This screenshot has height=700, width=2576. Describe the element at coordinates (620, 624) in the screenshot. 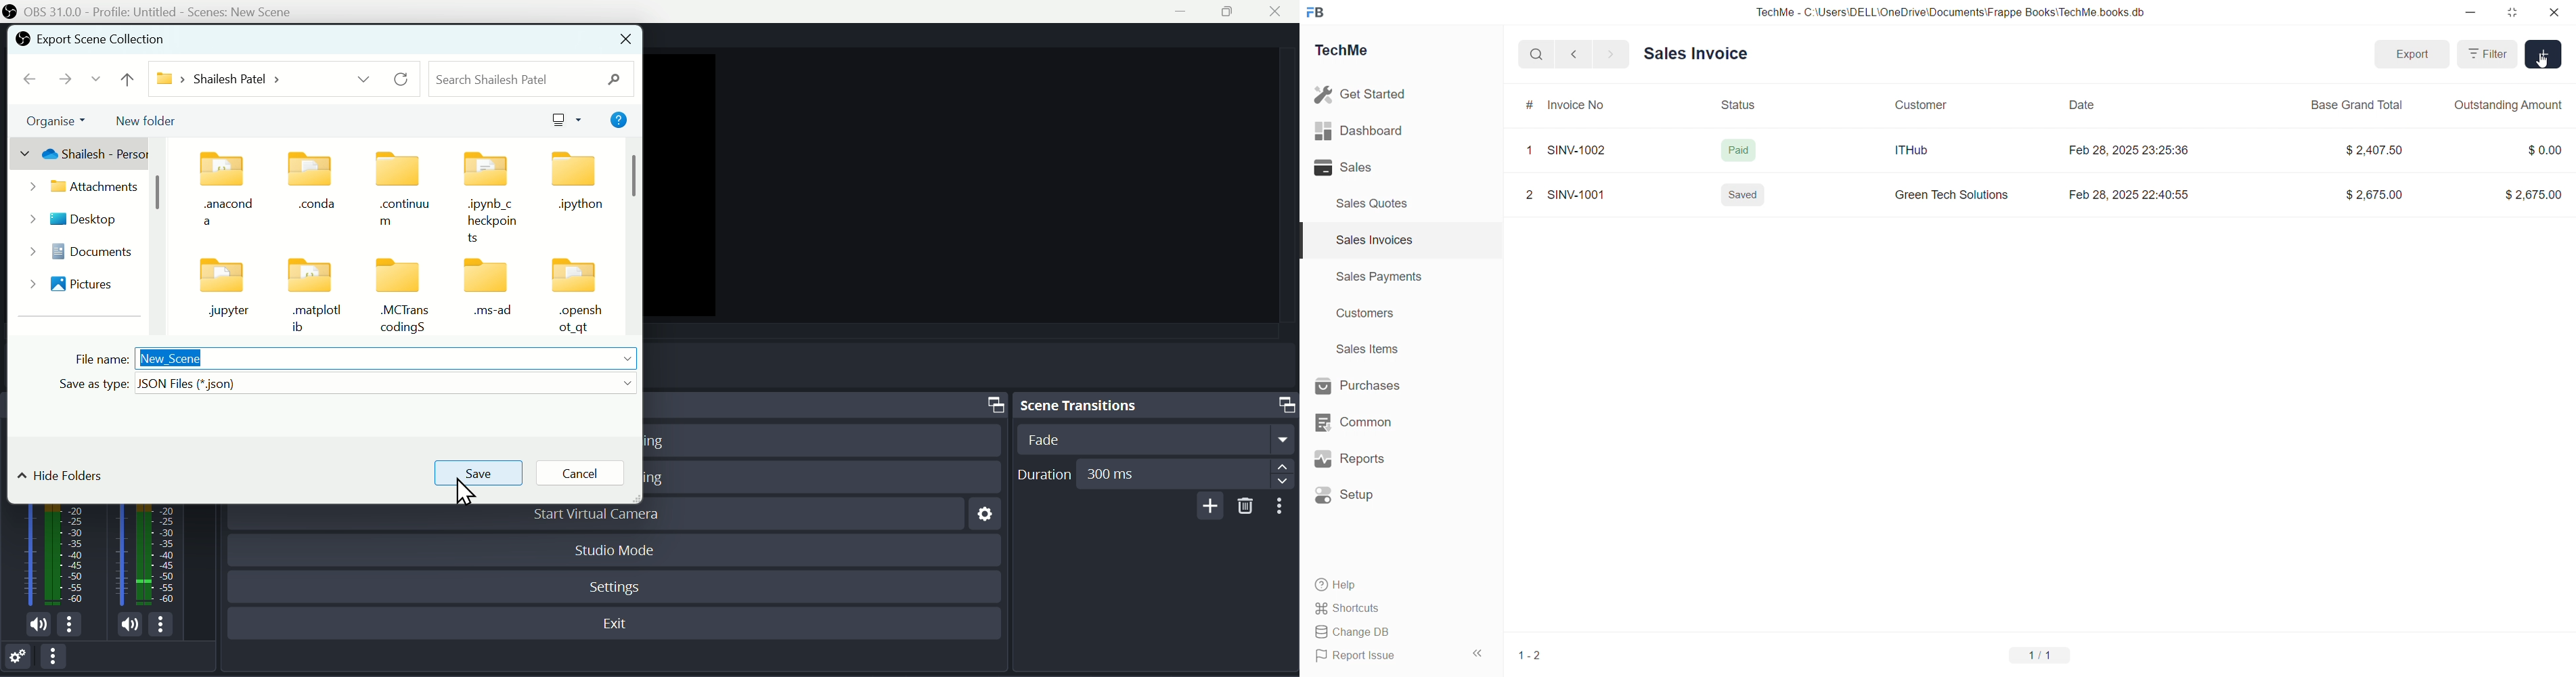

I see `Exit` at that location.